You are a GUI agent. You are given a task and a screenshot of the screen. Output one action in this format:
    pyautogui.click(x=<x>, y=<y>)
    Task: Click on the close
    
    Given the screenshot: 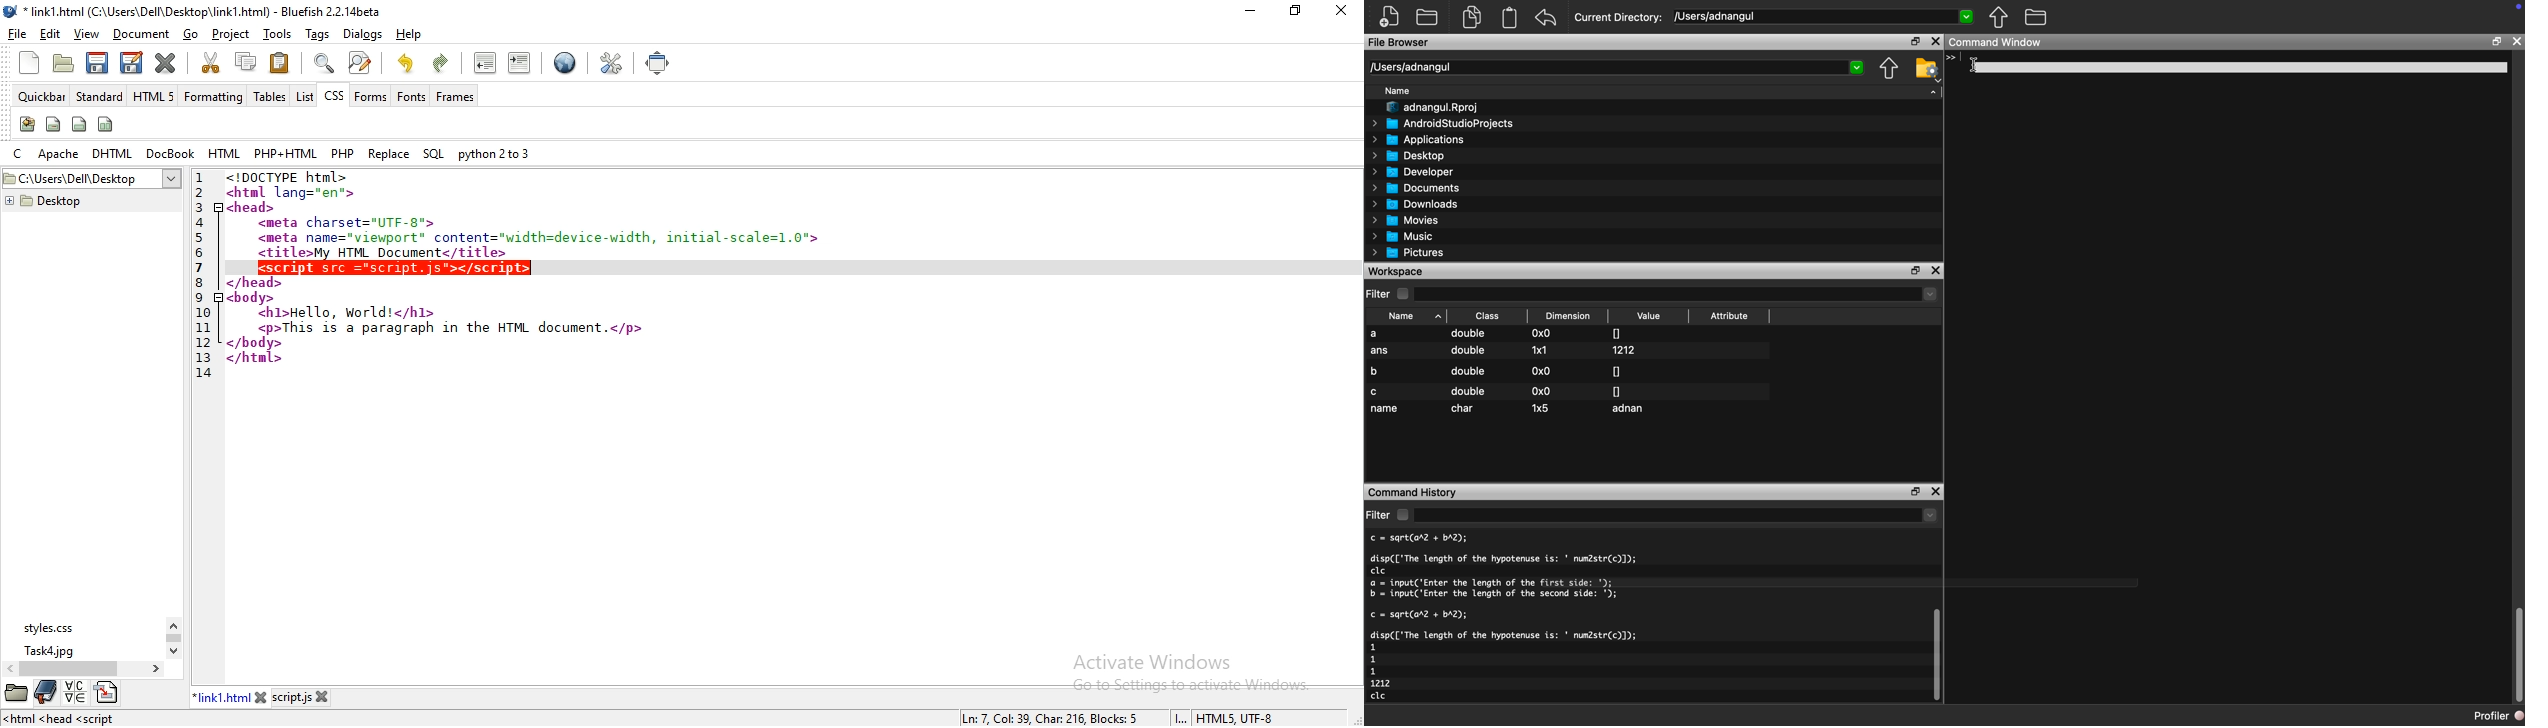 What is the action you would take?
    pyautogui.click(x=1937, y=493)
    